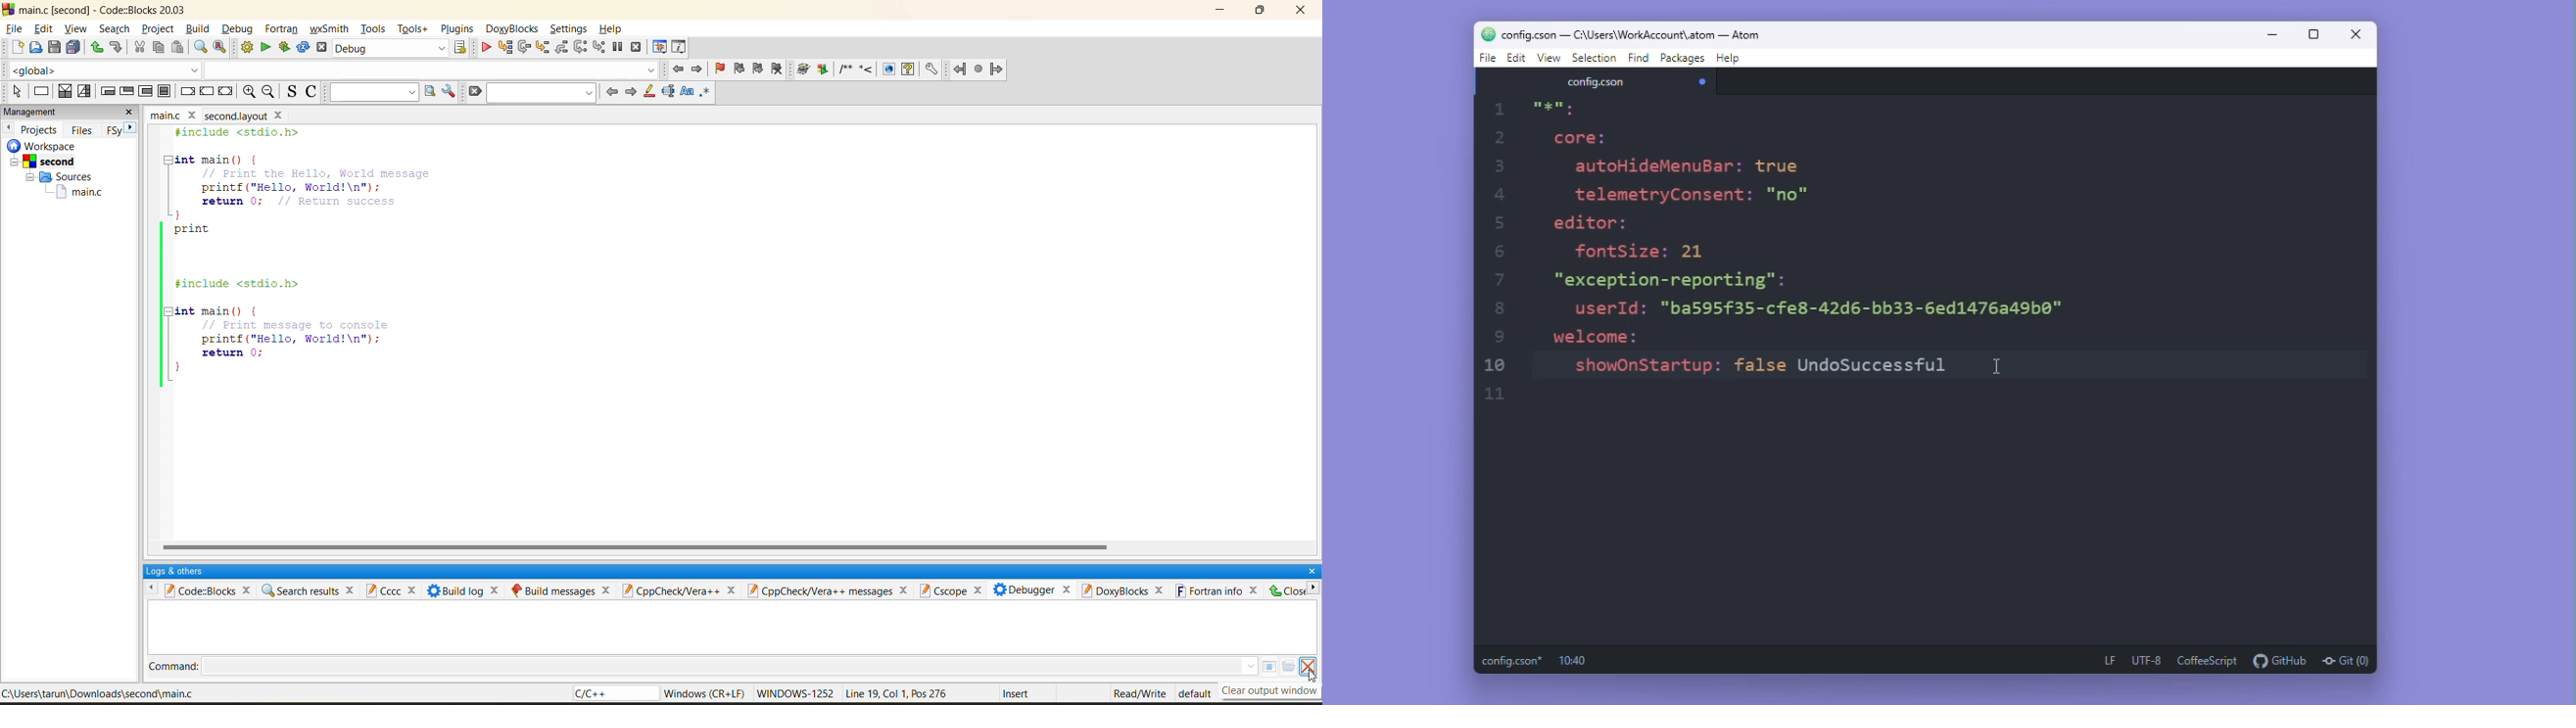 Image resolution: width=2576 pixels, height=728 pixels. What do you see at coordinates (716, 631) in the screenshot?
I see `debugging console cleared` at bounding box center [716, 631].